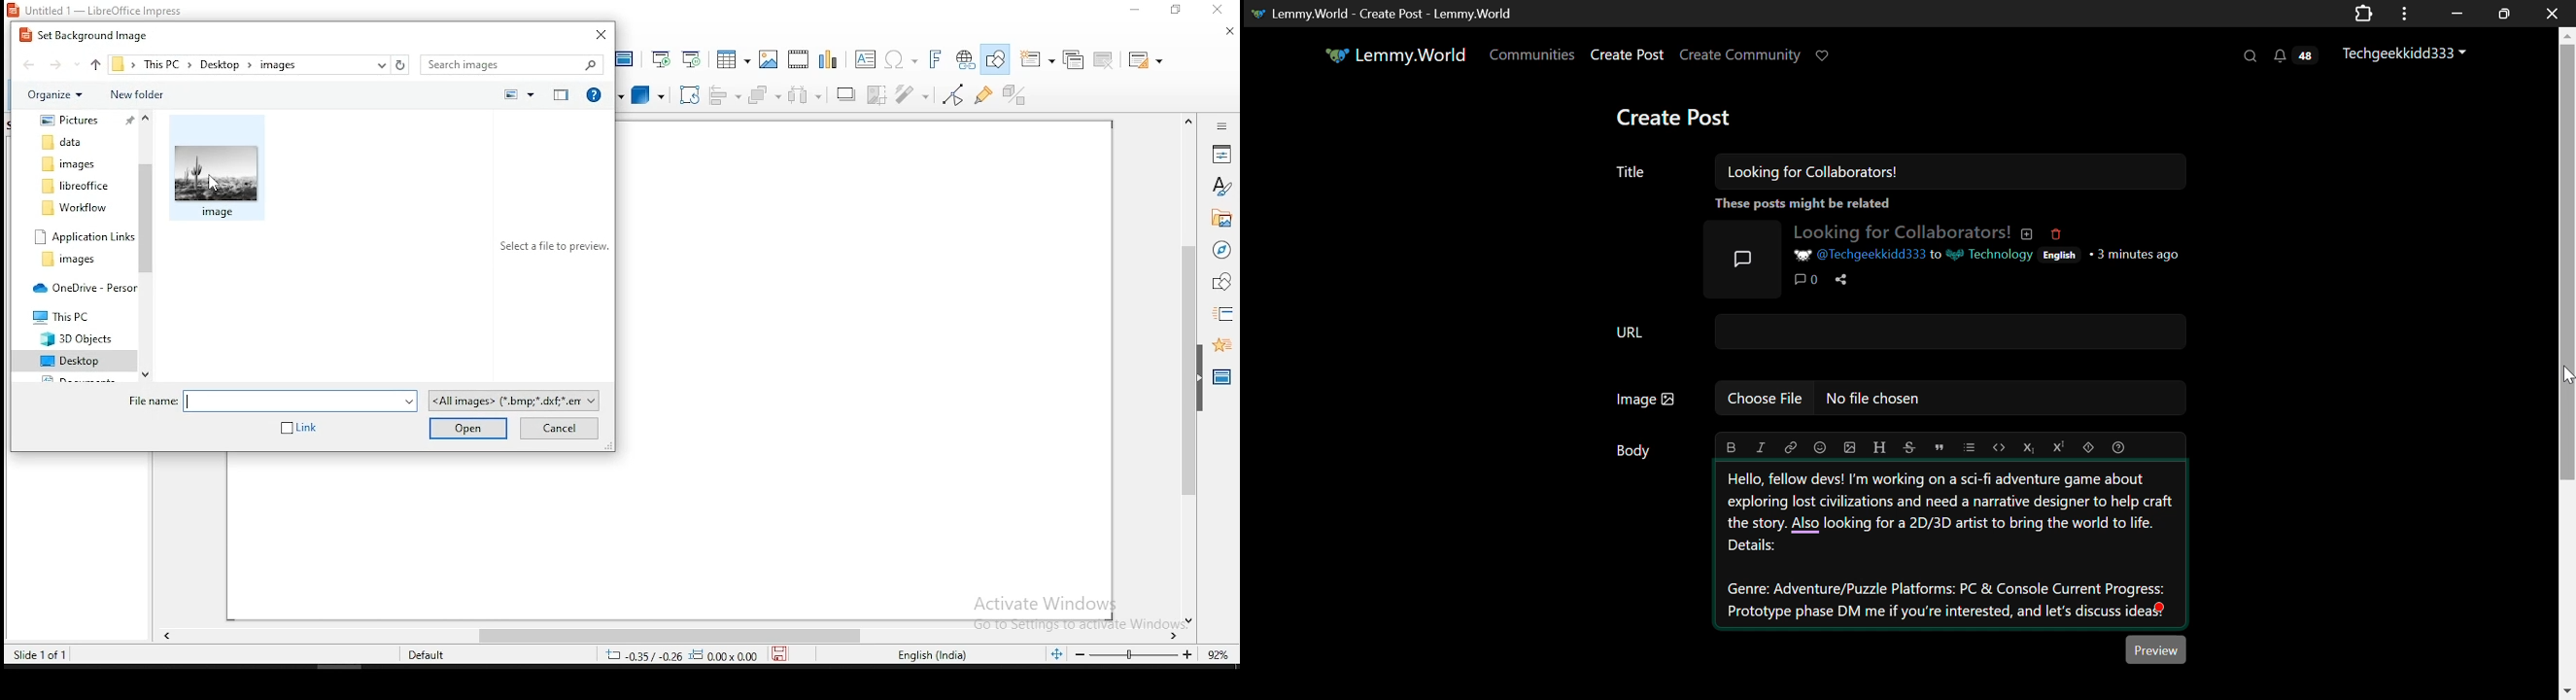 This screenshot has height=700, width=2576. Describe the element at coordinates (844, 93) in the screenshot. I see `shadow` at that location.